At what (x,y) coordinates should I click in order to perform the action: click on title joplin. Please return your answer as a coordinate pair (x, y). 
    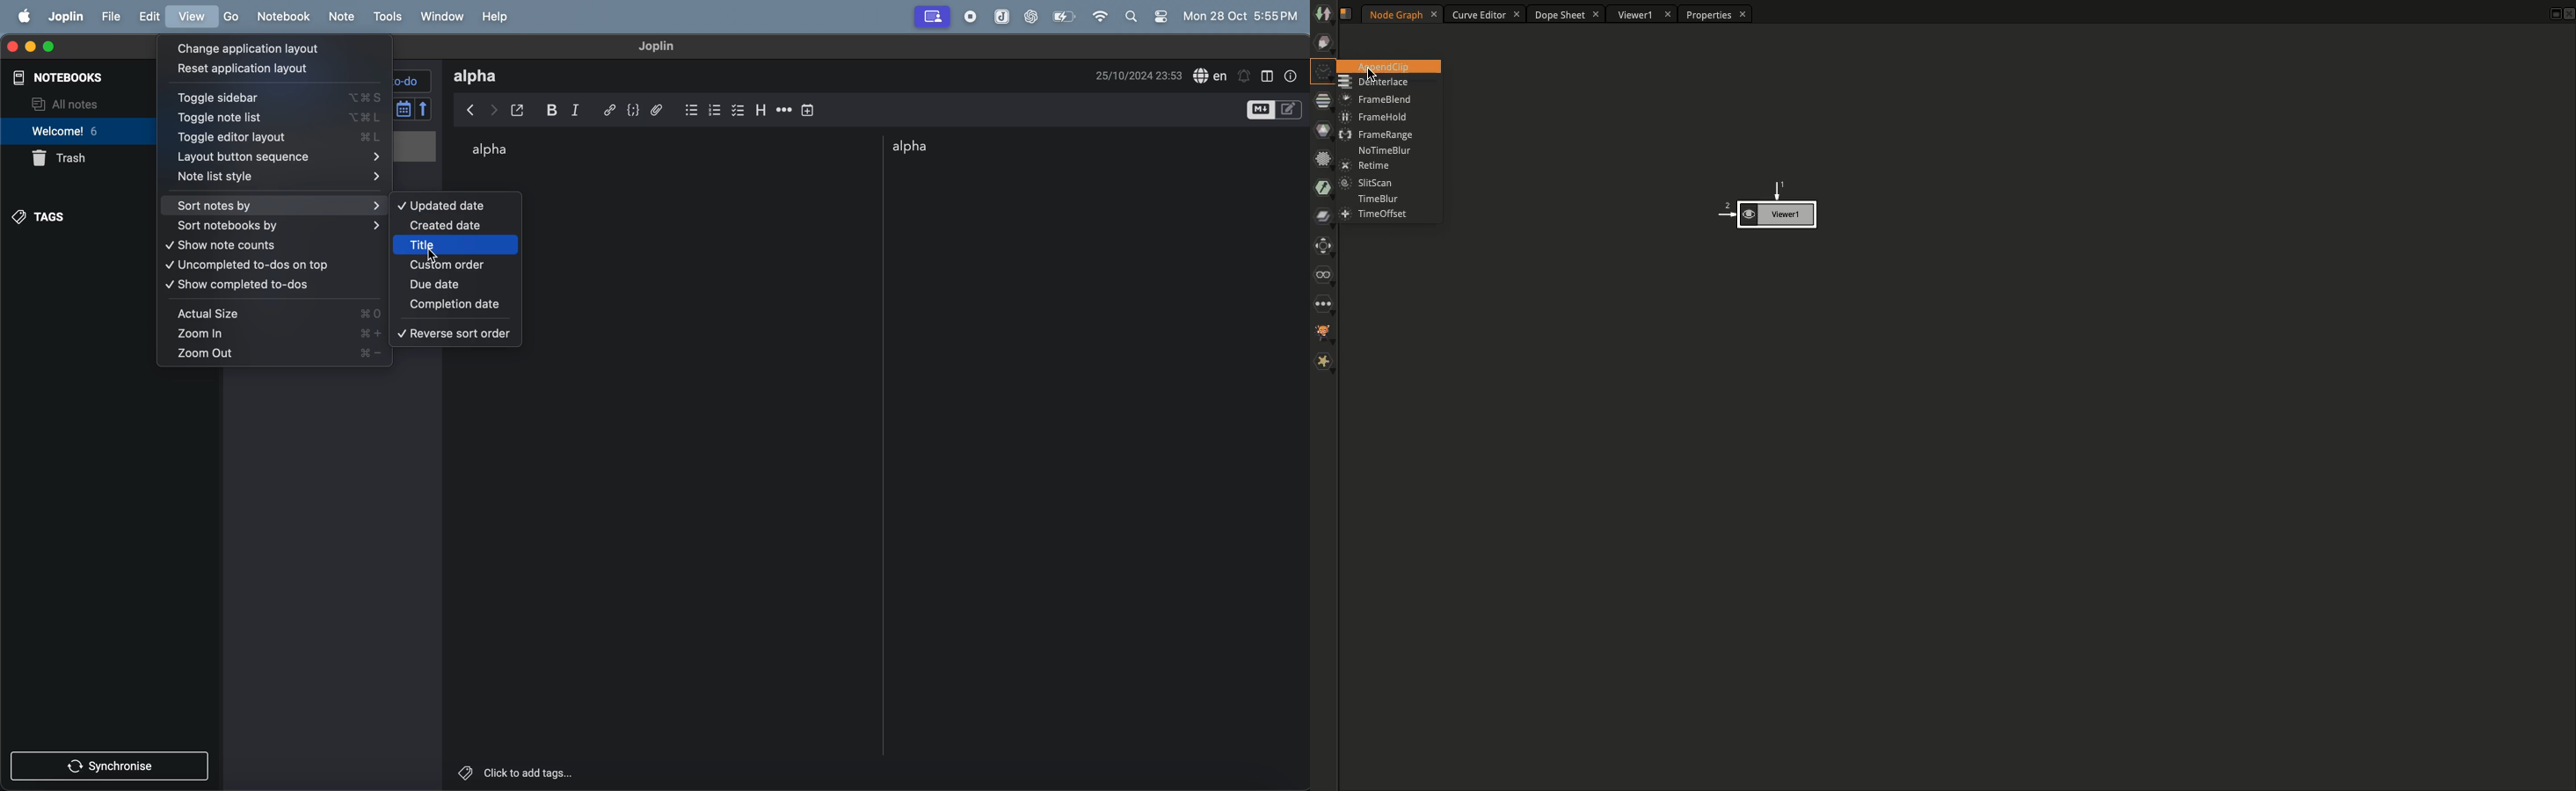
    Looking at the image, I should click on (663, 47).